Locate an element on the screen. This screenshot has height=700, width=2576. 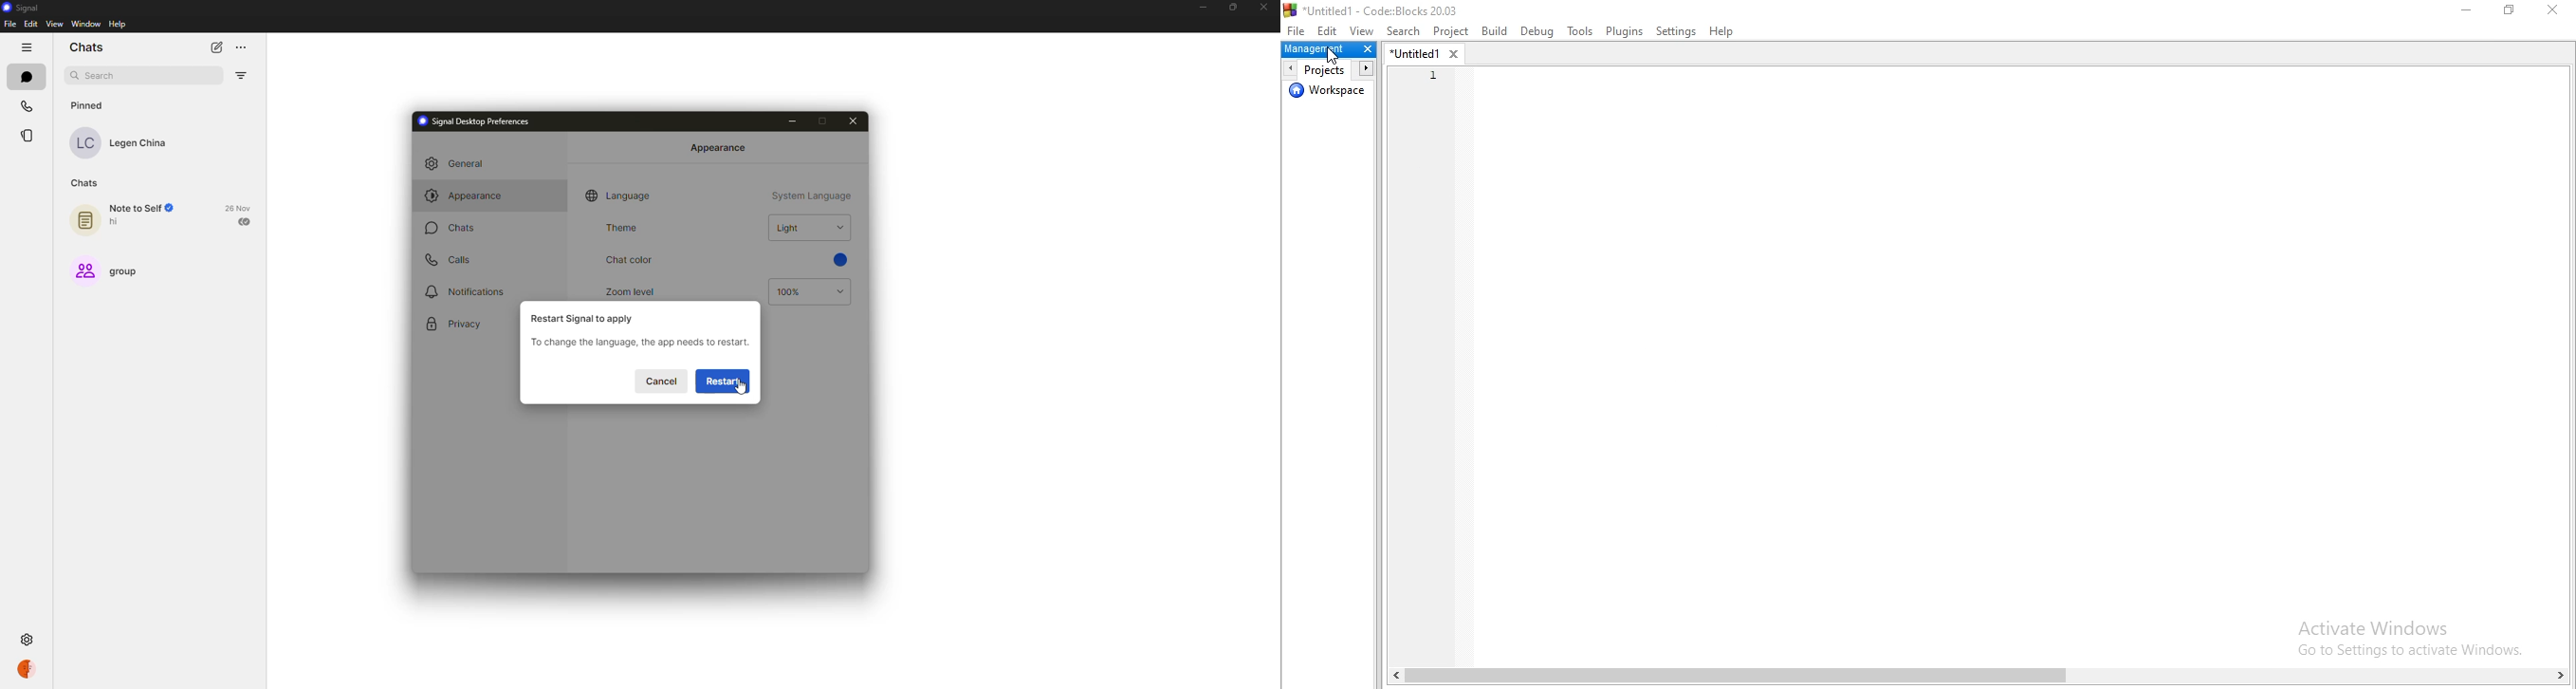
system language is located at coordinates (813, 196).